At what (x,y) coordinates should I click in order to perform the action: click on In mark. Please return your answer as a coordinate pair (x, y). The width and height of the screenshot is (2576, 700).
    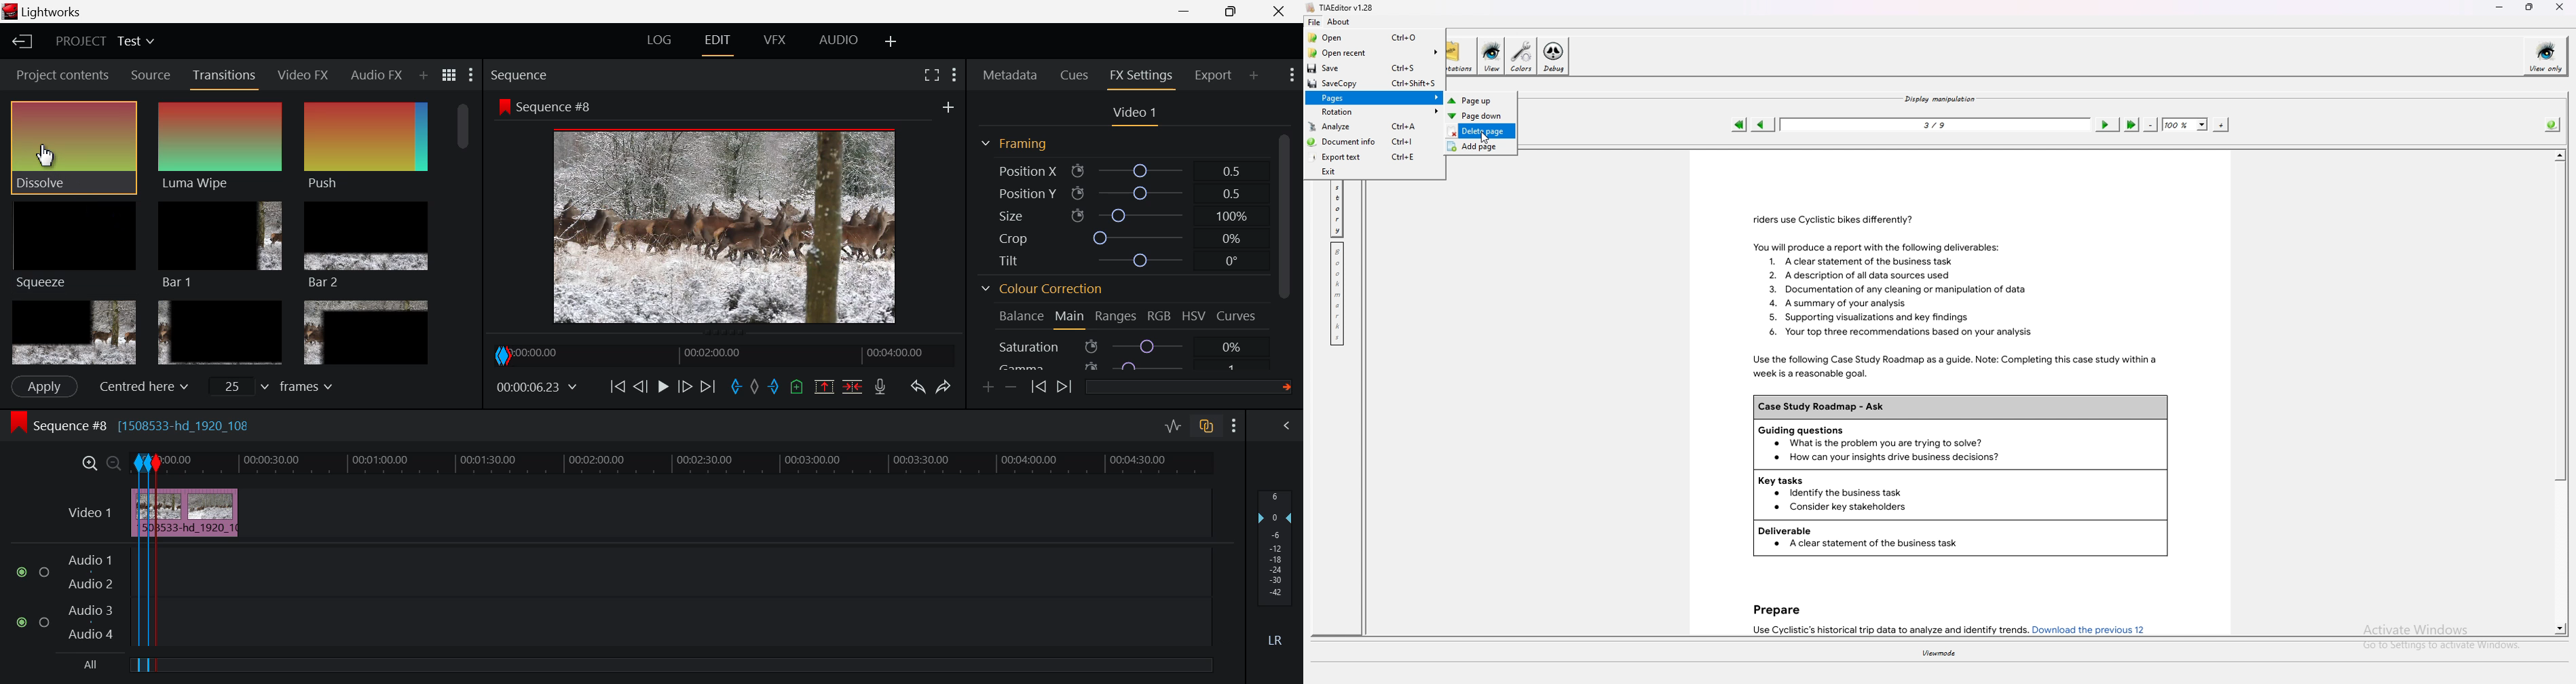
    Looking at the image, I should click on (734, 387).